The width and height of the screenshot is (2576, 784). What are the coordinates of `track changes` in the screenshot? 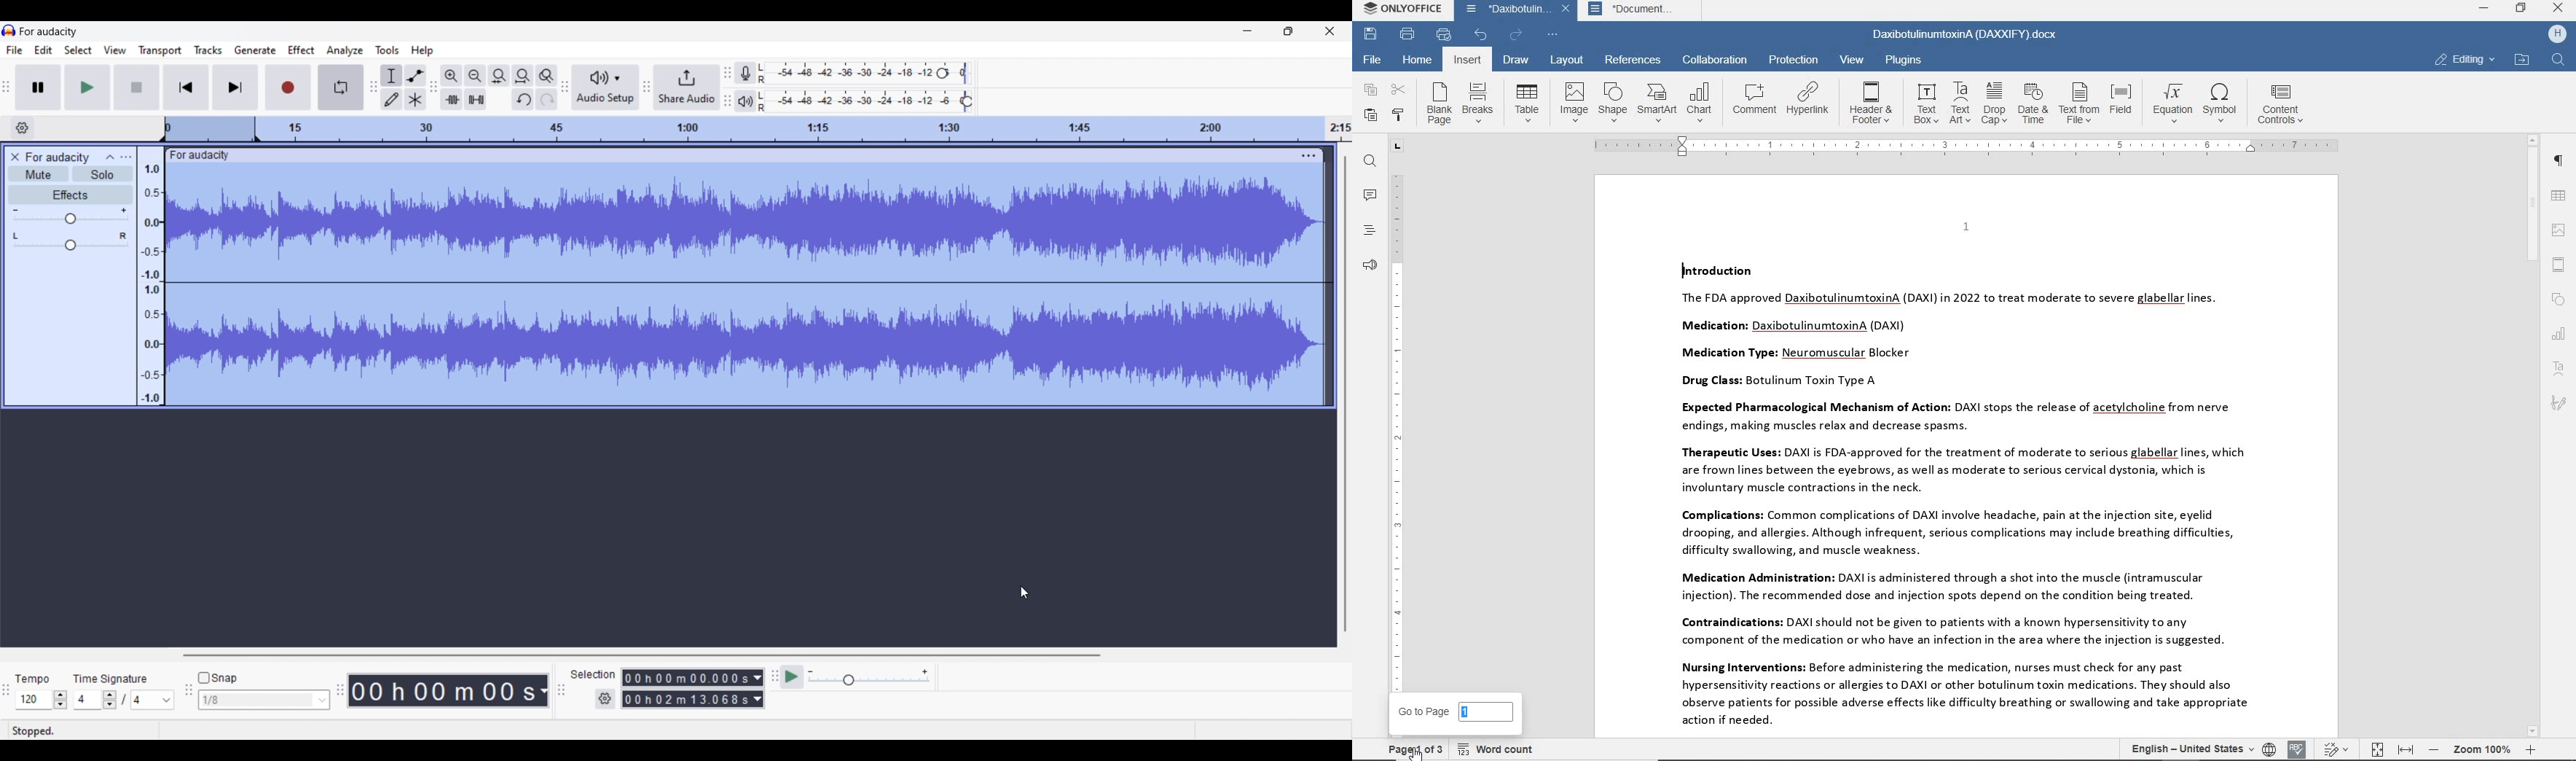 It's located at (2335, 750).